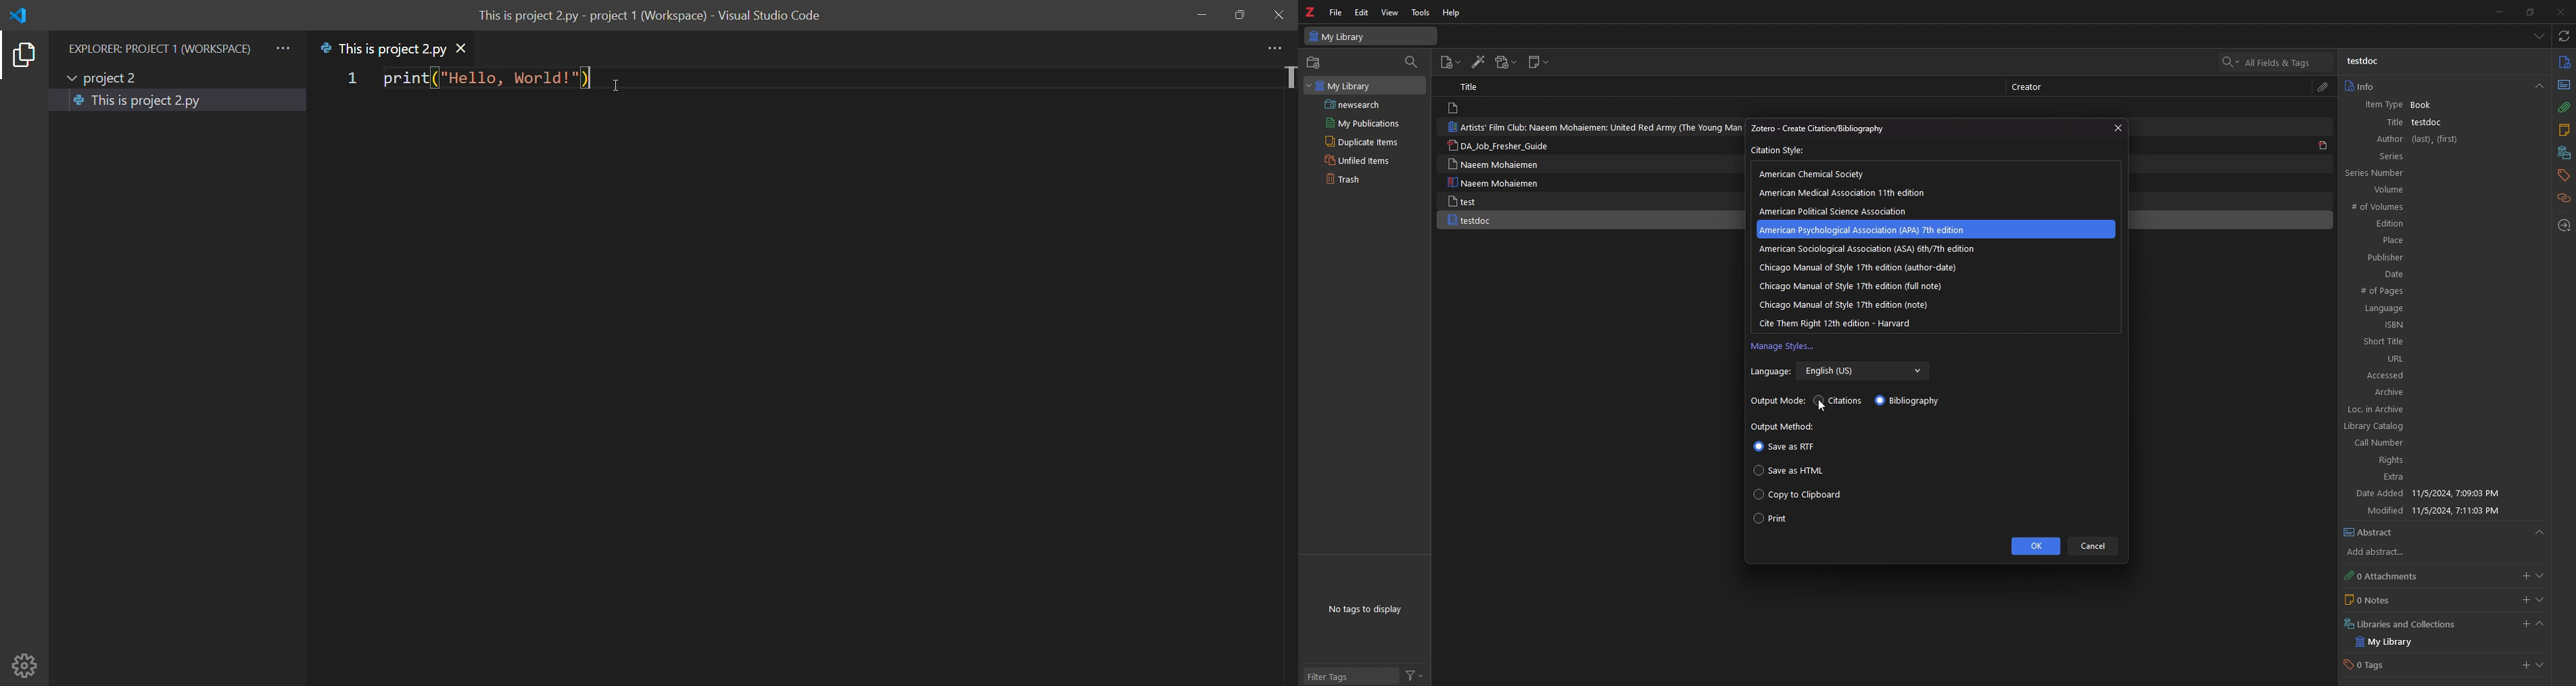 This screenshot has height=700, width=2576. What do you see at coordinates (1455, 109) in the screenshot?
I see `file logo` at bounding box center [1455, 109].